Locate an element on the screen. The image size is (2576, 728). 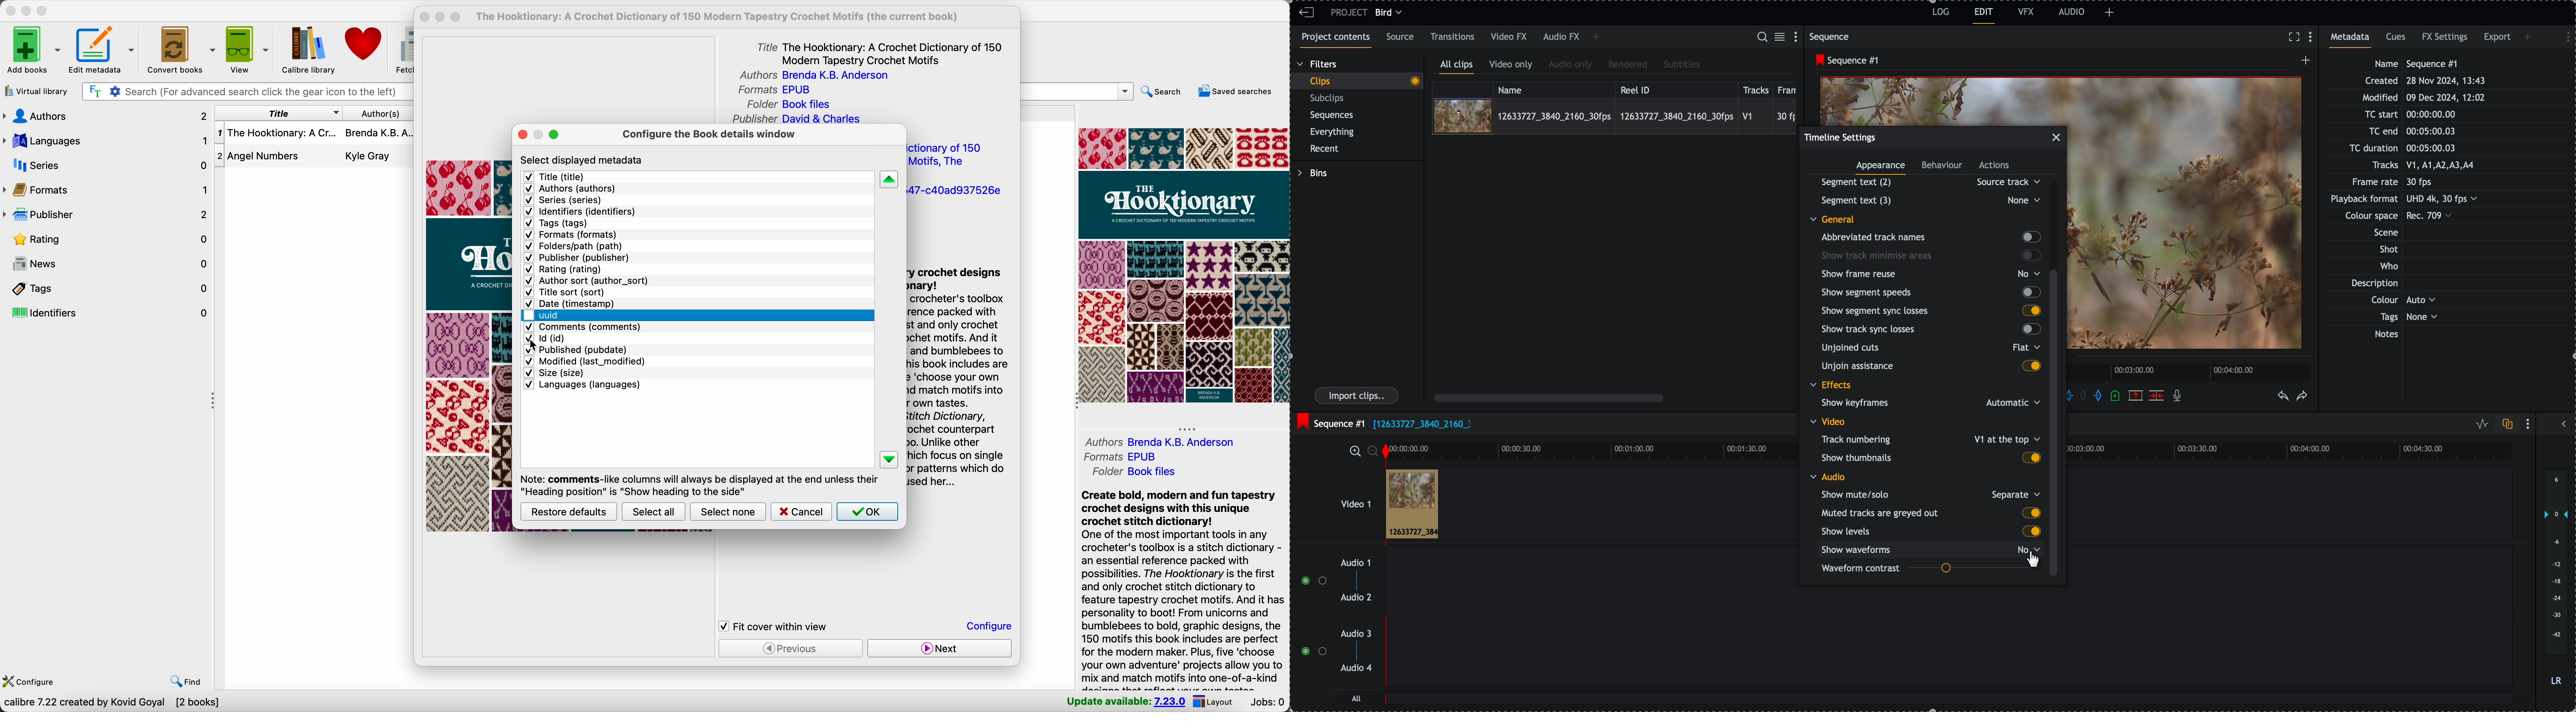
languages is located at coordinates (582, 387).